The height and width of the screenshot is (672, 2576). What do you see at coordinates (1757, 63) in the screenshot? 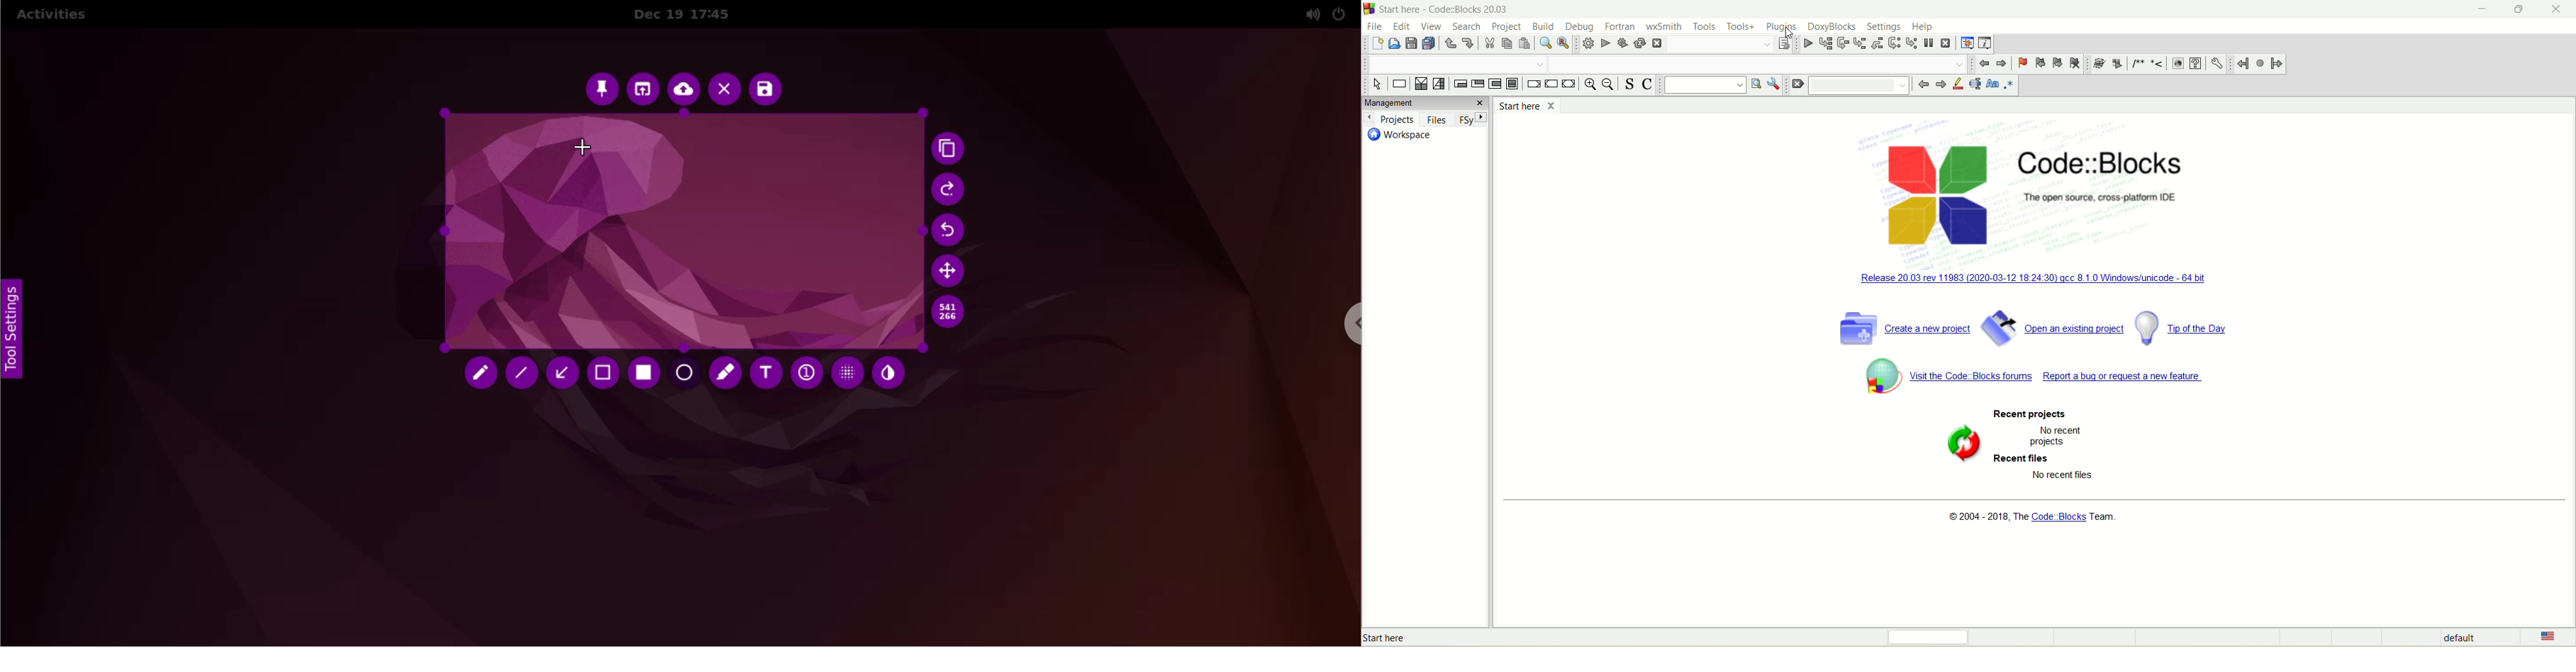
I see `Code completion compiler` at bounding box center [1757, 63].